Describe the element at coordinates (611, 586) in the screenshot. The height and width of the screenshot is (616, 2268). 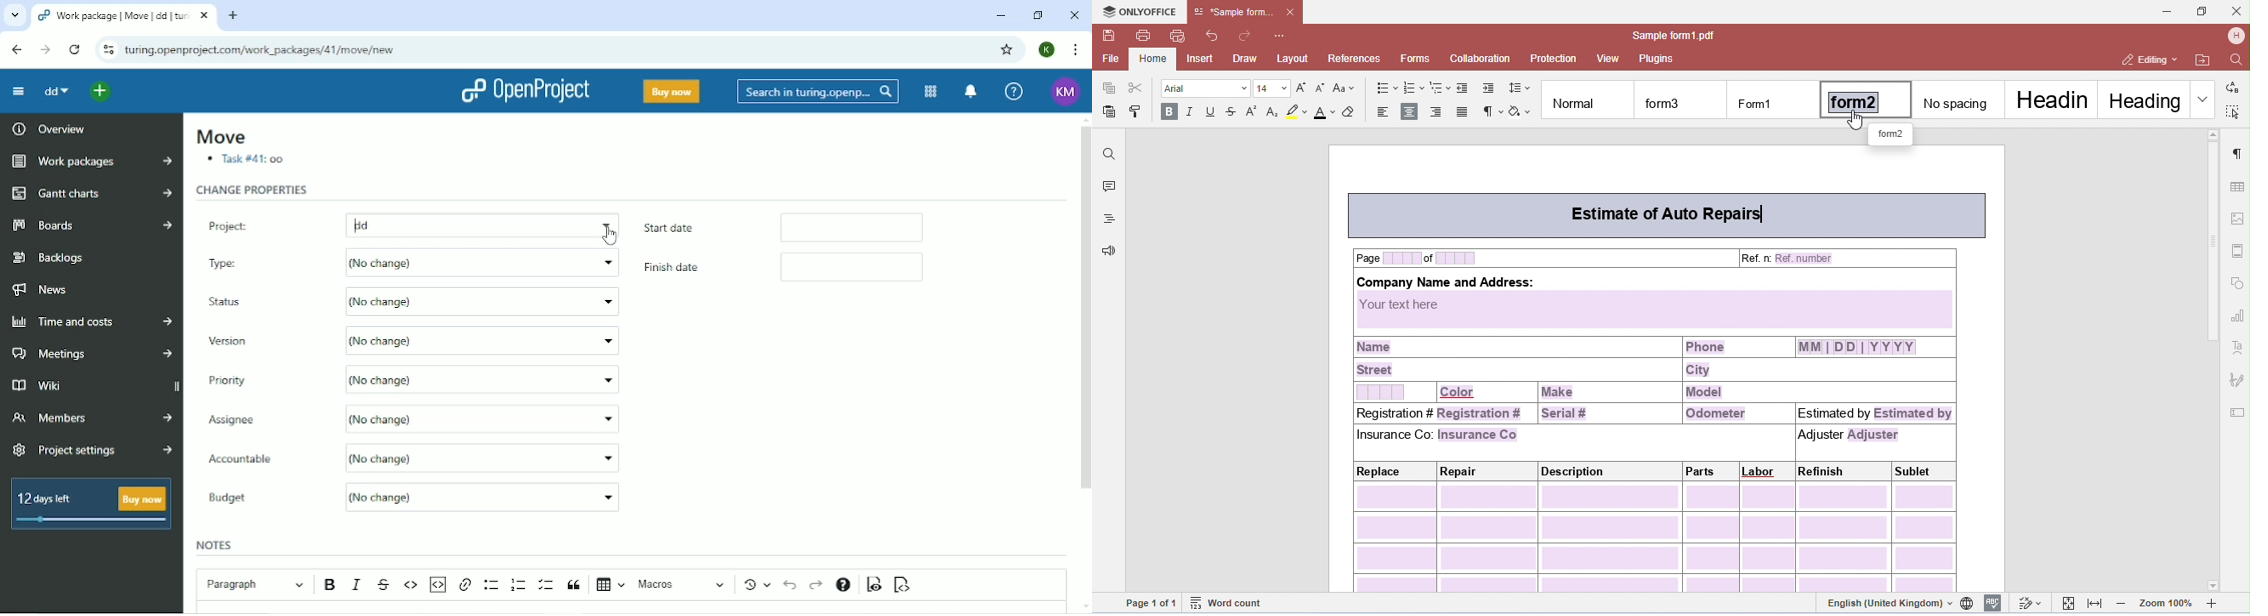
I see `Insert table` at that location.